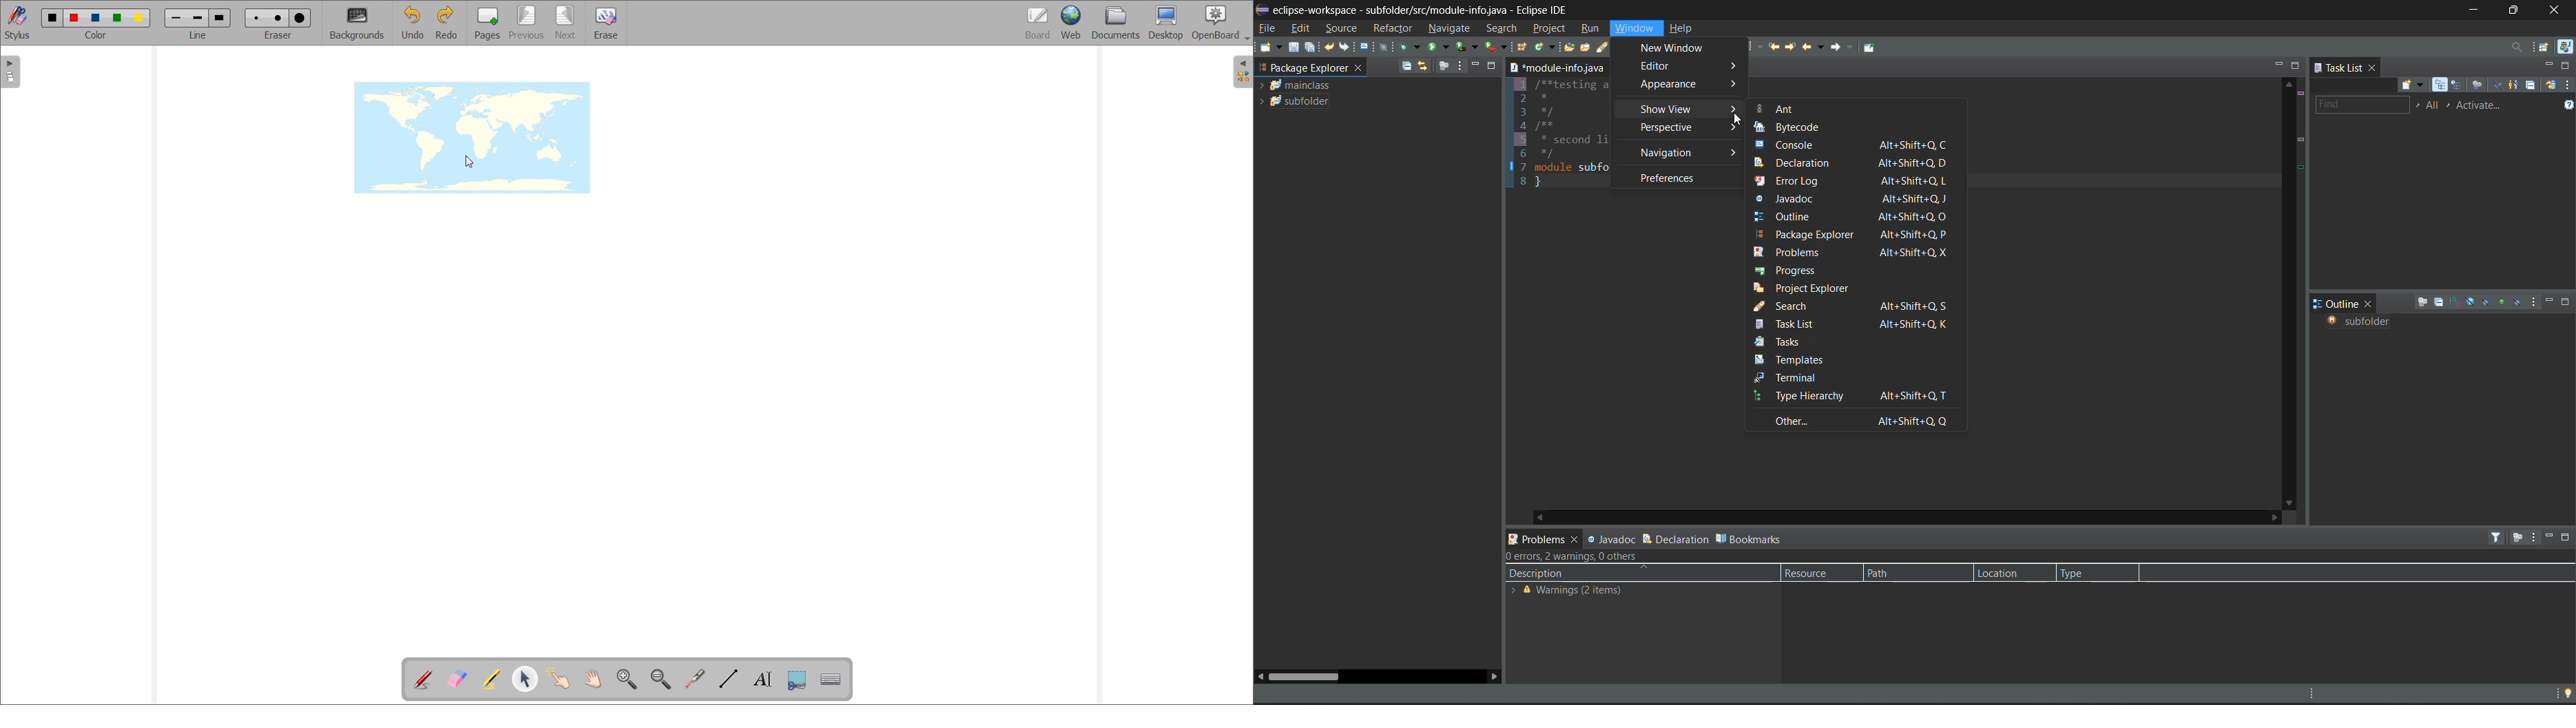  What do you see at coordinates (2451, 106) in the screenshot?
I see `select active task` at bounding box center [2451, 106].